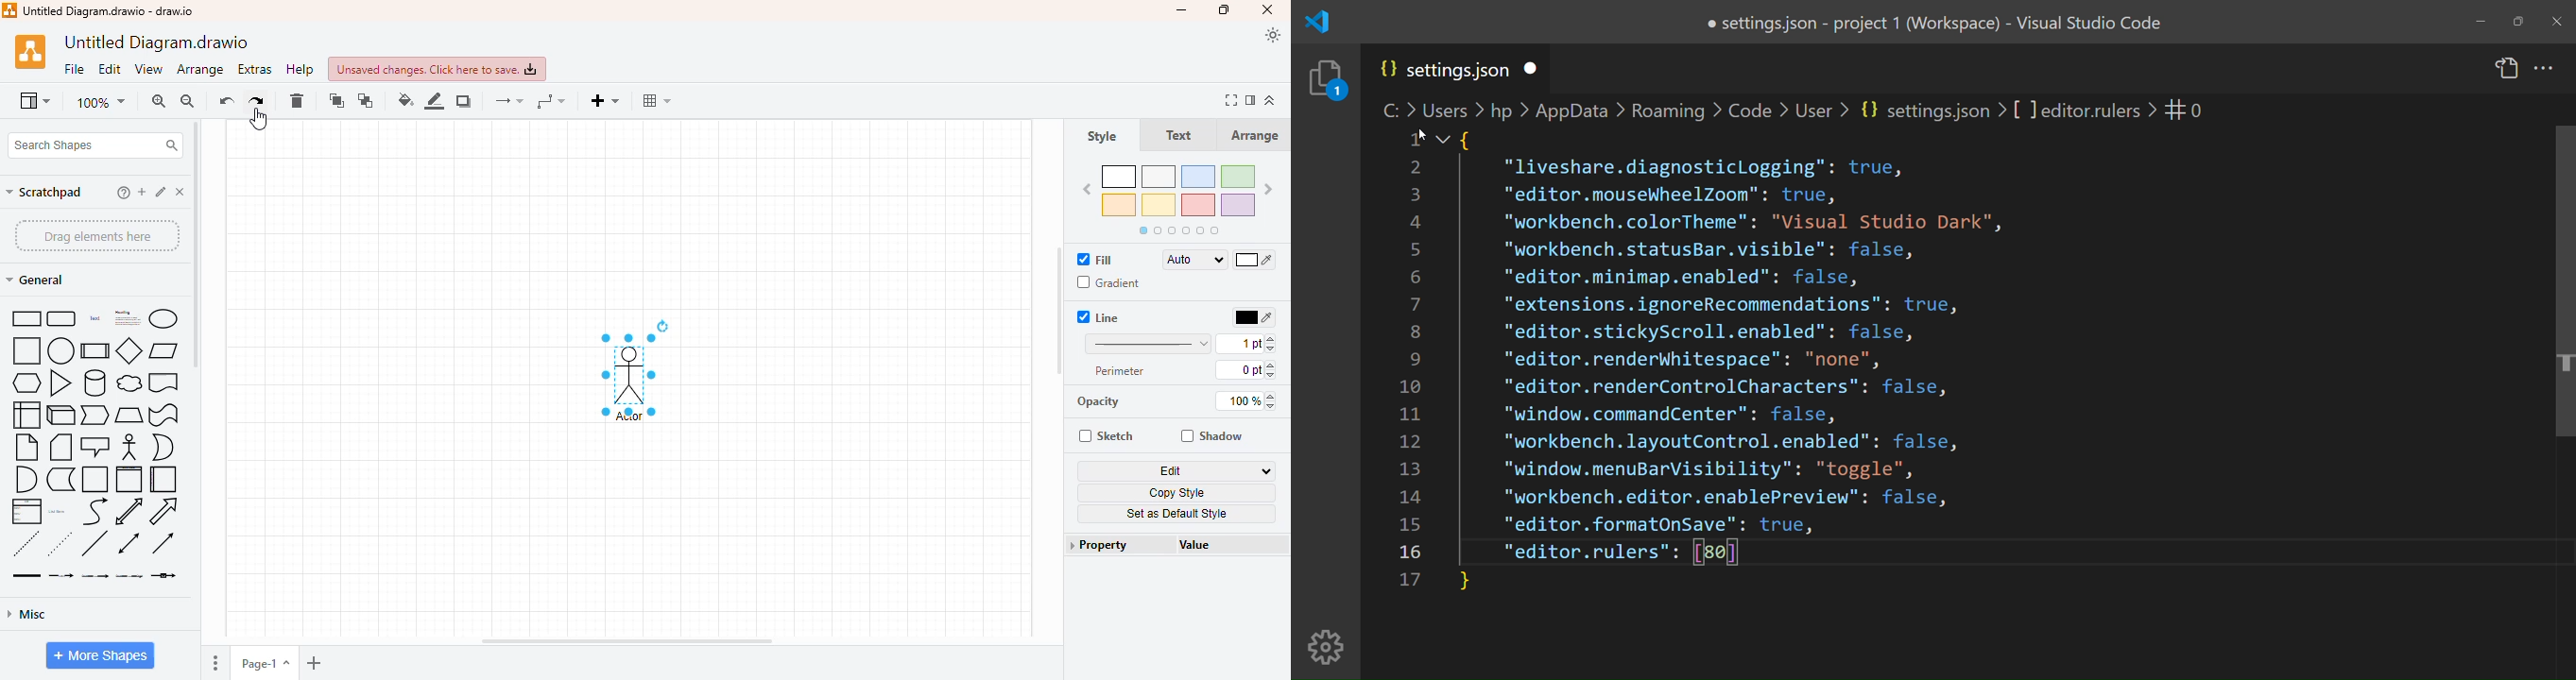  Describe the element at coordinates (129, 480) in the screenshot. I see `vertical container` at that location.